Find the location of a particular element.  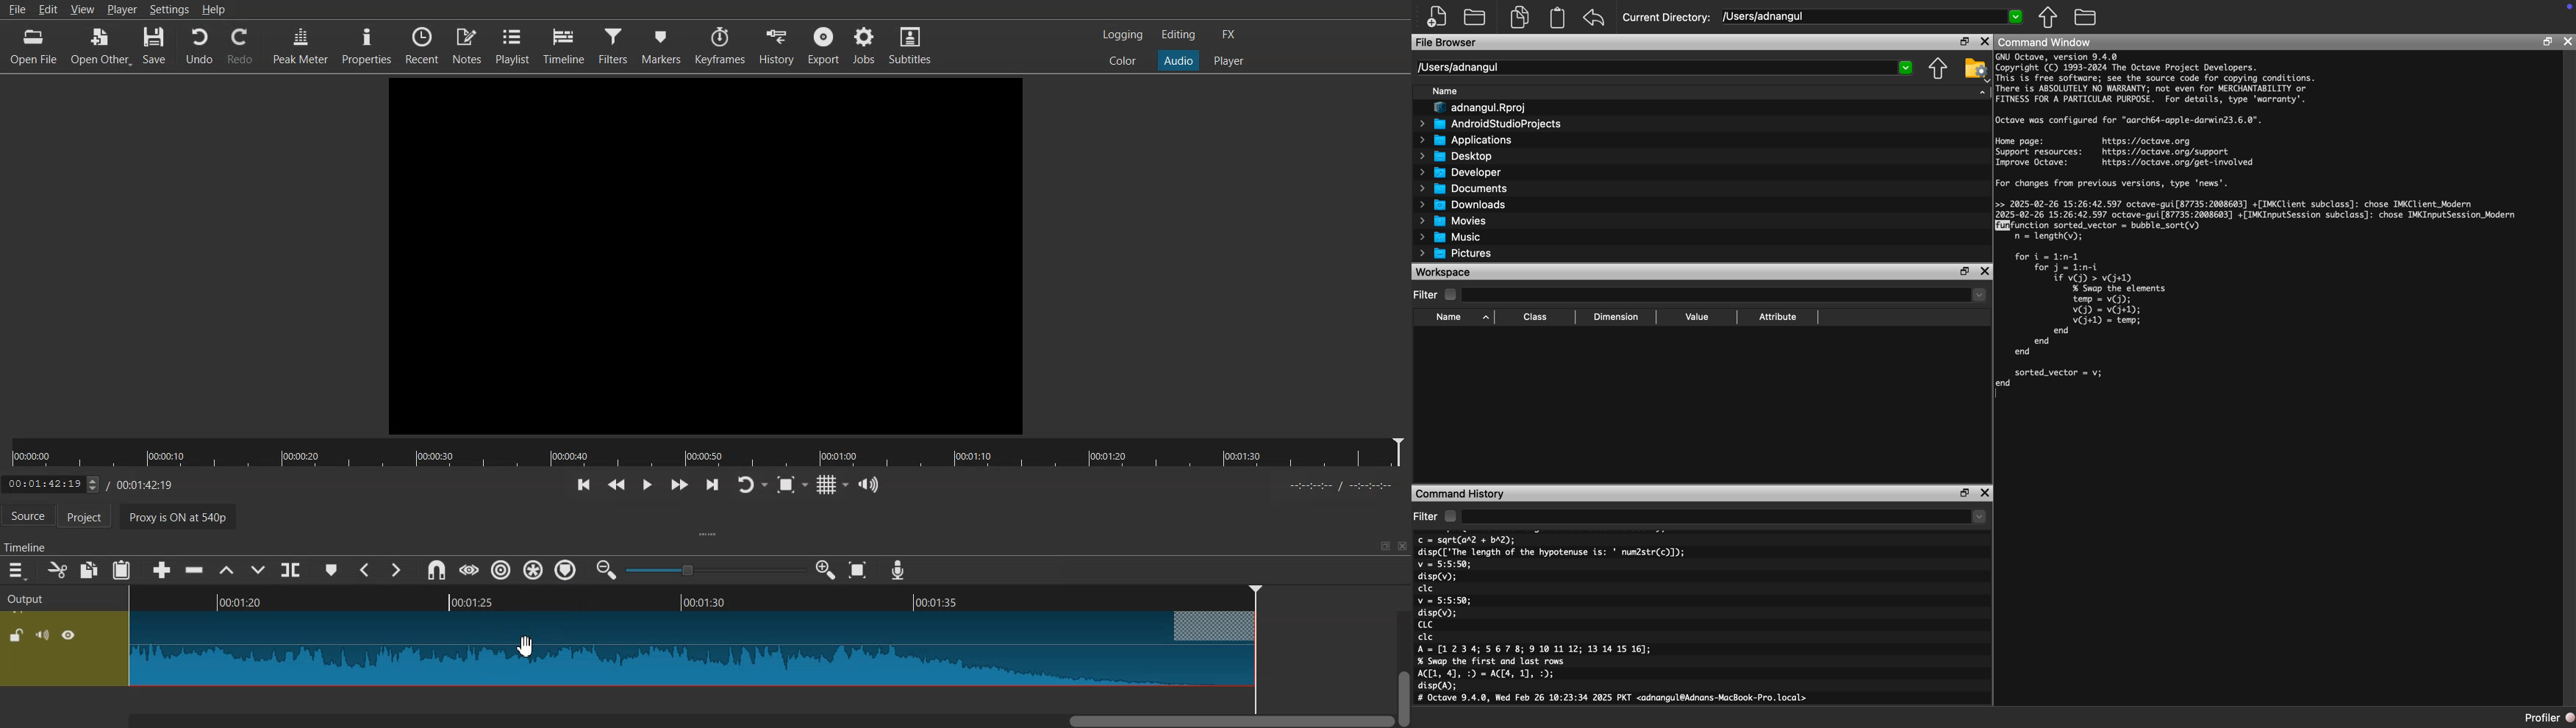

For changes from previous versions, type 'news'. is located at coordinates (2114, 186).